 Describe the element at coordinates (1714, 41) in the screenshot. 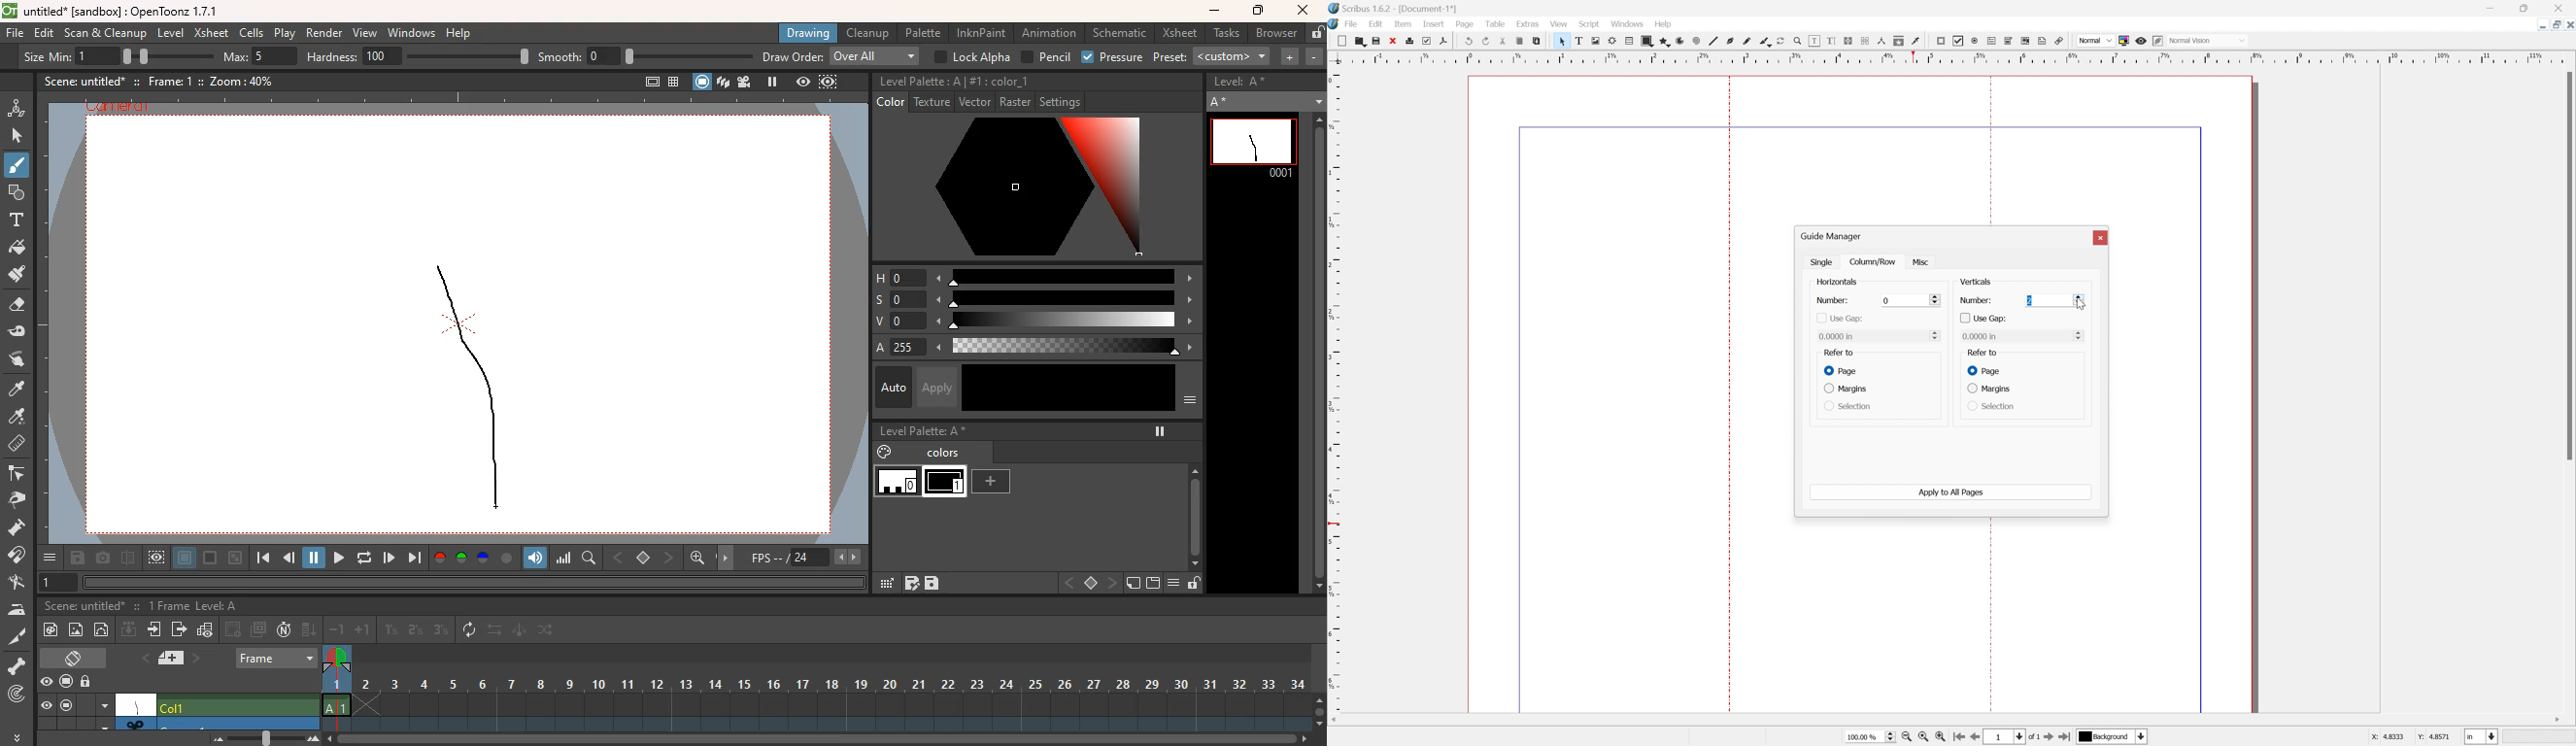

I see `line` at that location.